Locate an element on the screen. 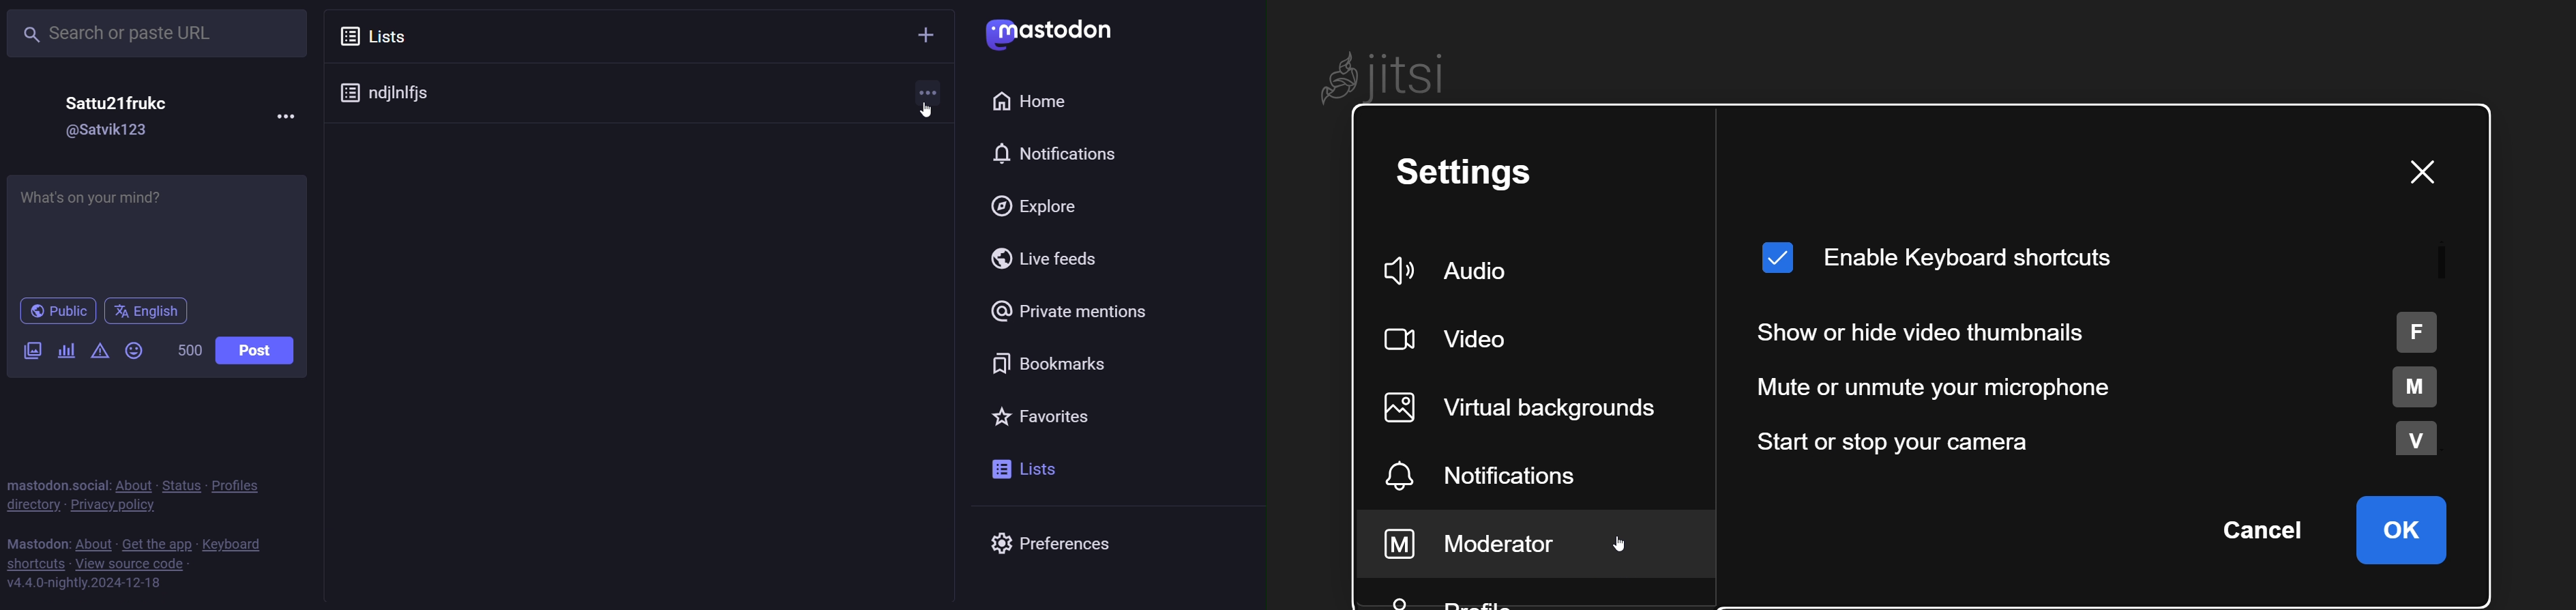 The height and width of the screenshot is (616, 2576). add is located at coordinates (925, 38).